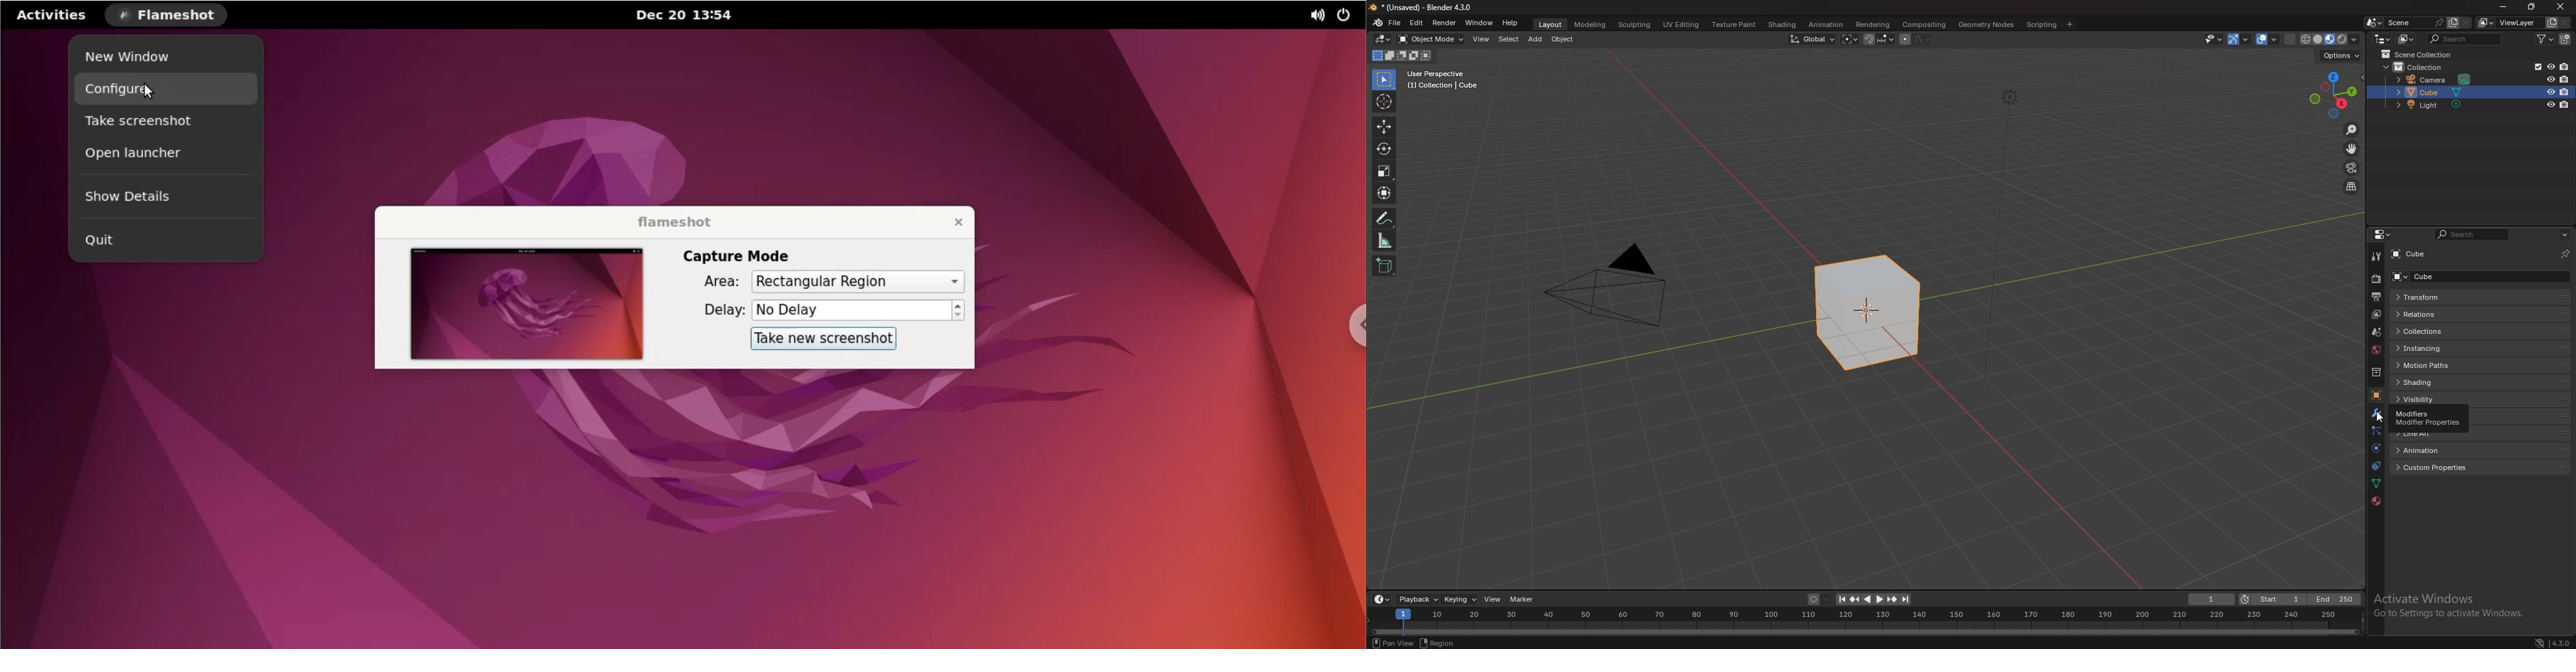 The height and width of the screenshot is (672, 2576). I want to click on title, so click(1420, 8).